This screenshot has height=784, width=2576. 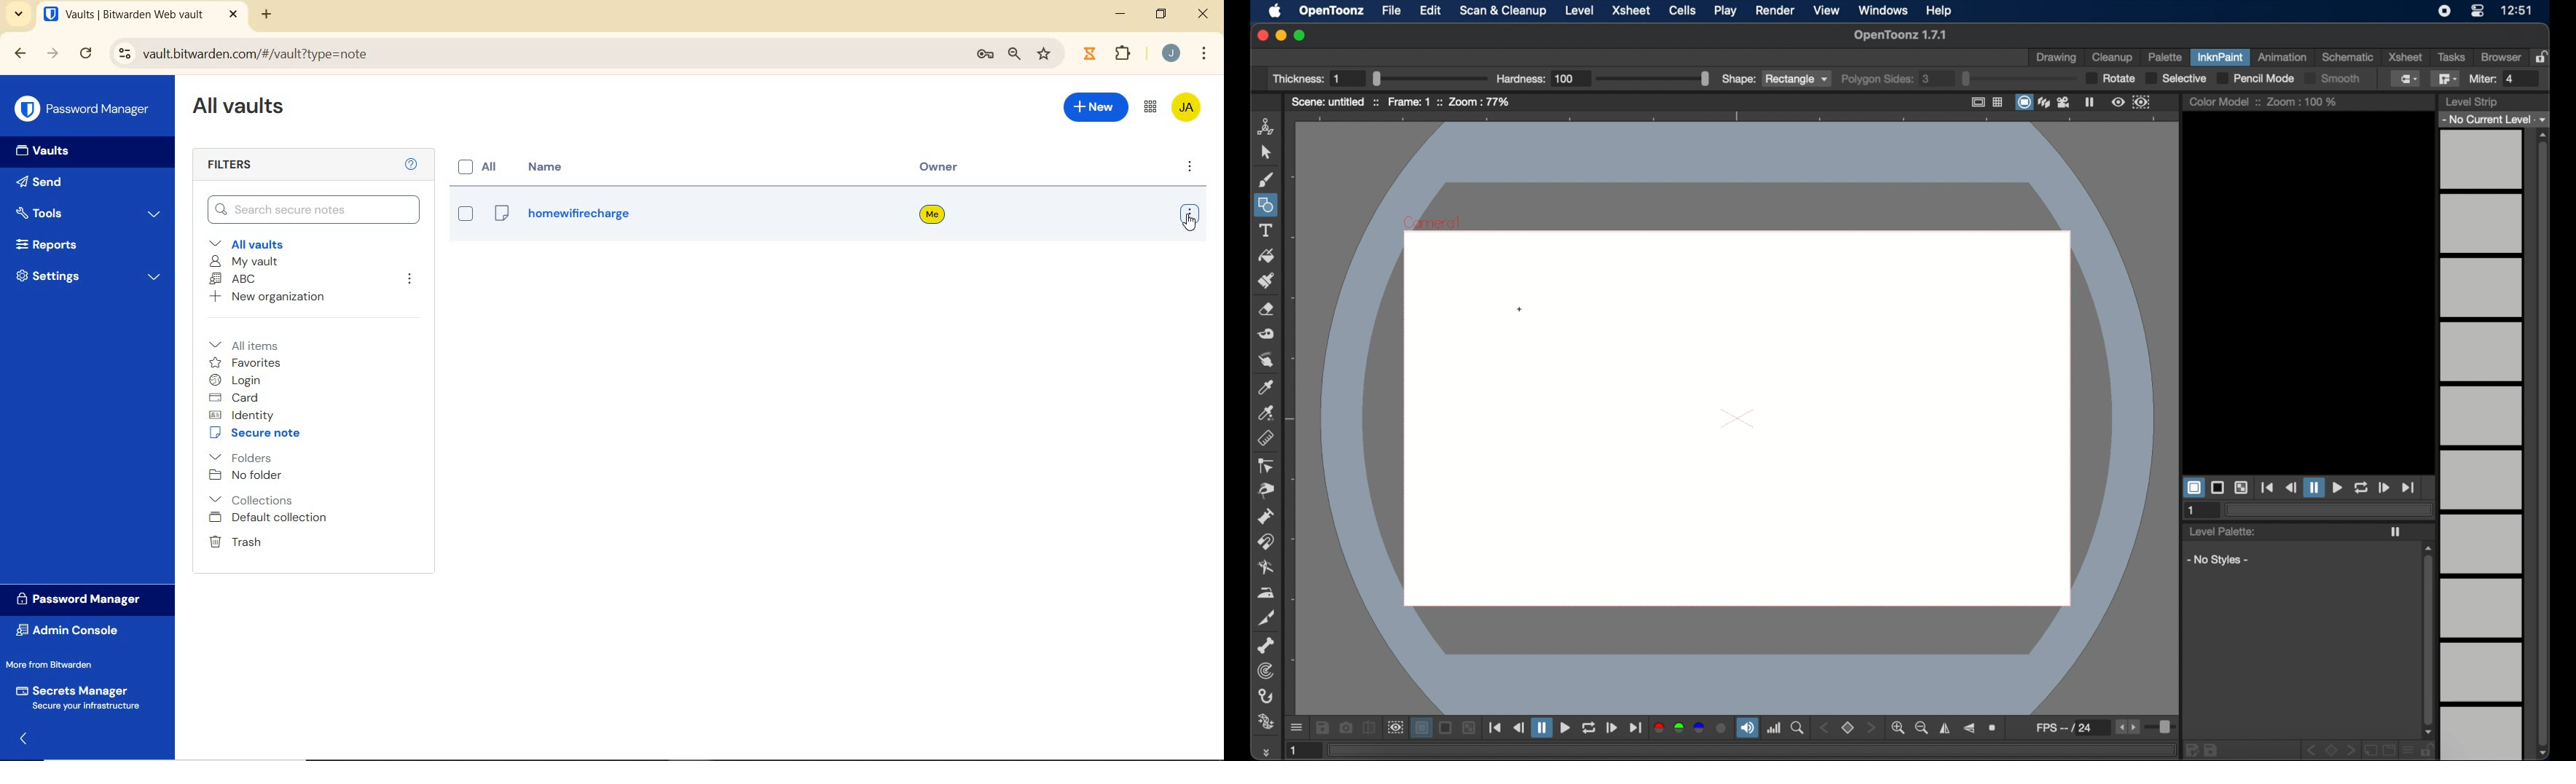 I want to click on cleanup, so click(x=2114, y=57).